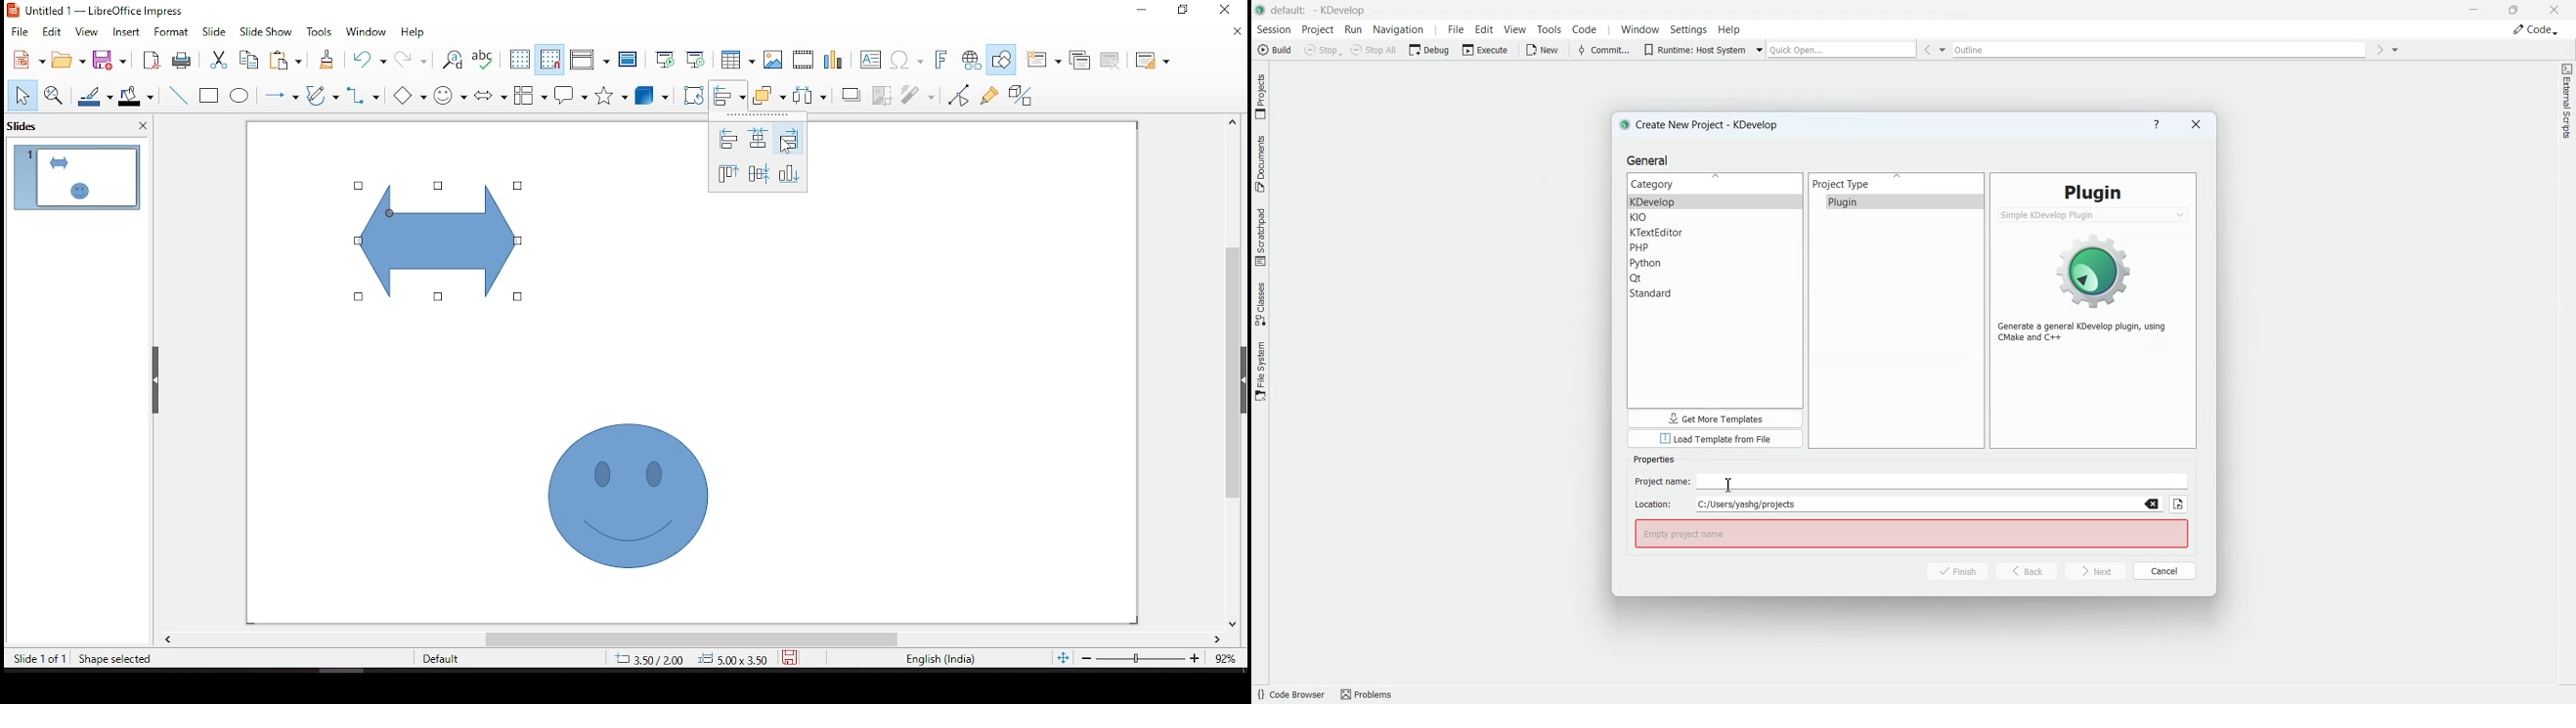 The image size is (2576, 728). What do you see at coordinates (410, 61) in the screenshot?
I see `redo` at bounding box center [410, 61].